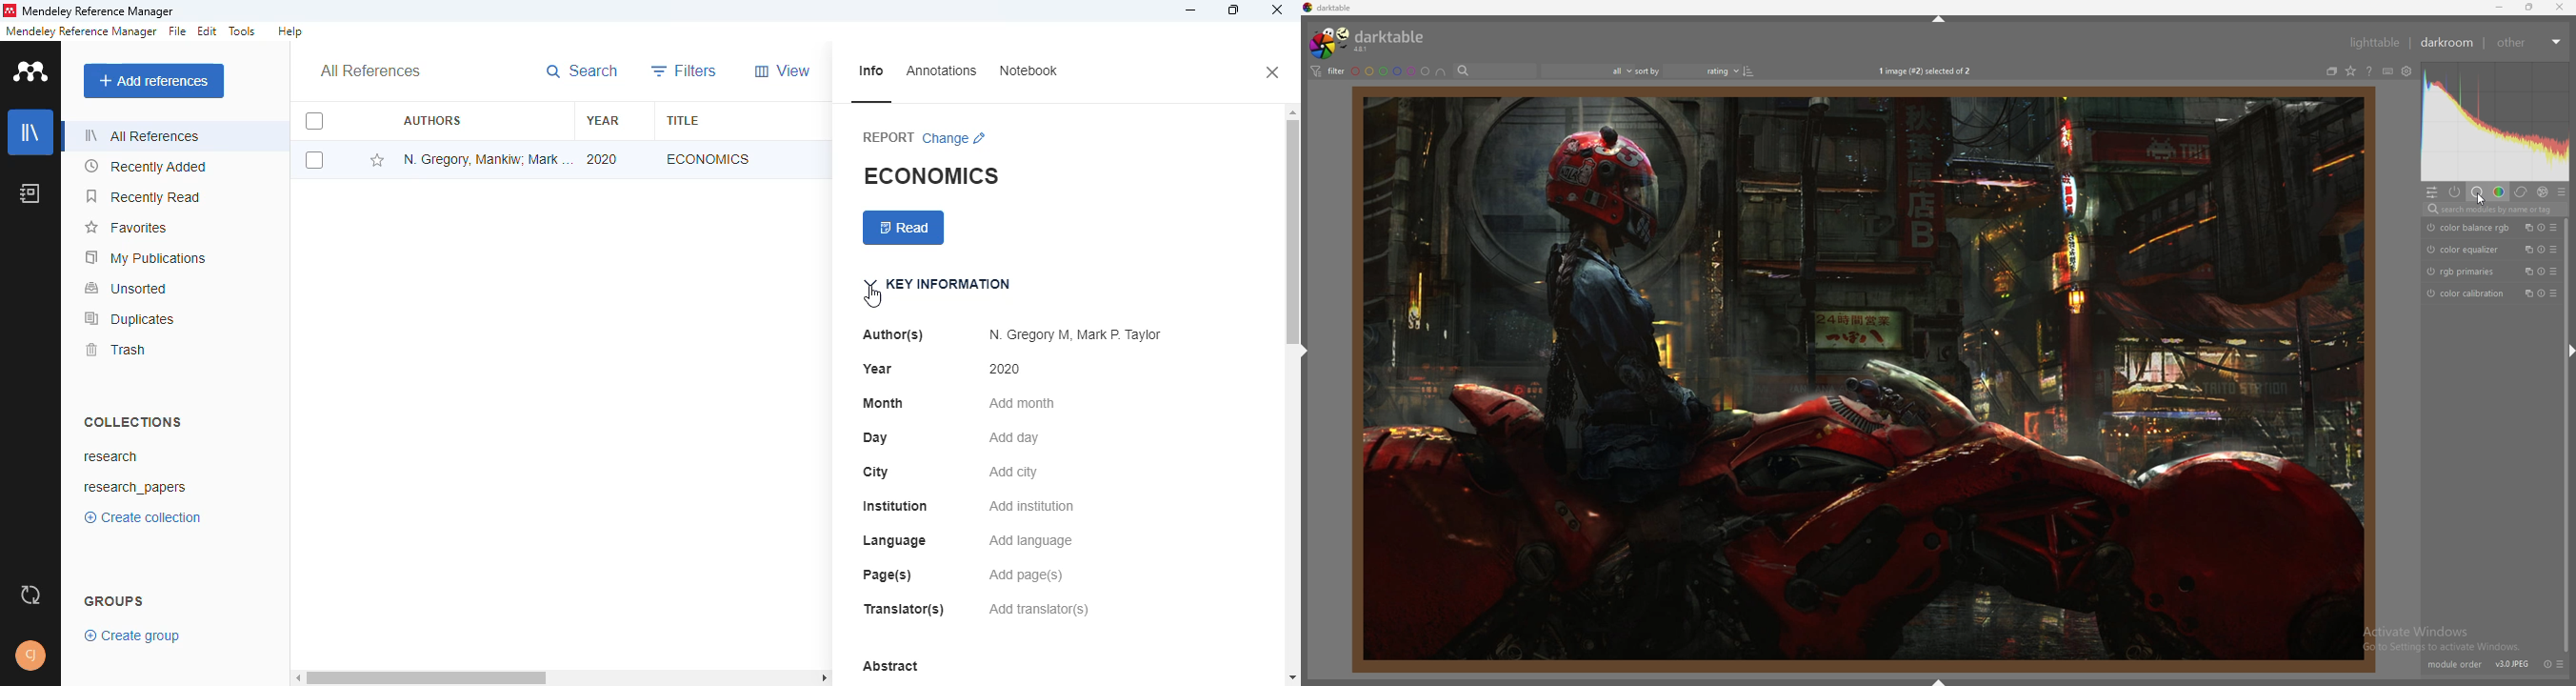 The width and height of the screenshot is (2576, 700). Describe the element at coordinates (1026, 575) in the screenshot. I see `add page(s)` at that location.